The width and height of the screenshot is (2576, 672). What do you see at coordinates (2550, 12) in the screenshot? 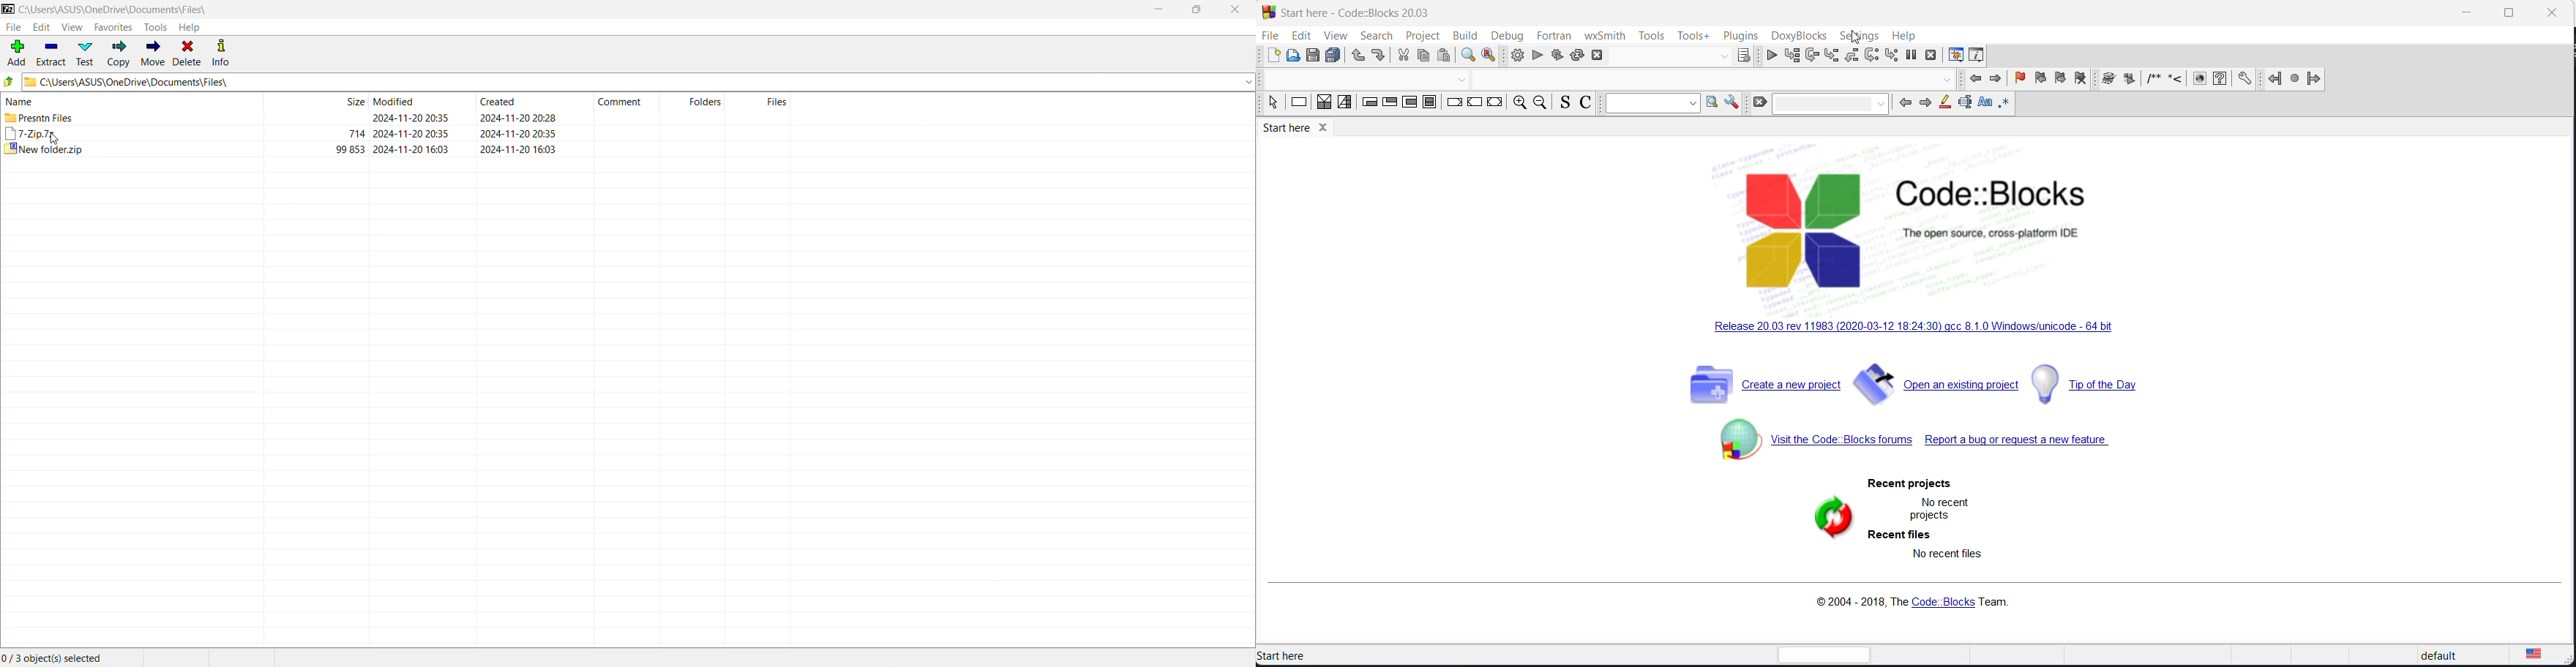
I see `close` at bounding box center [2550, 12].